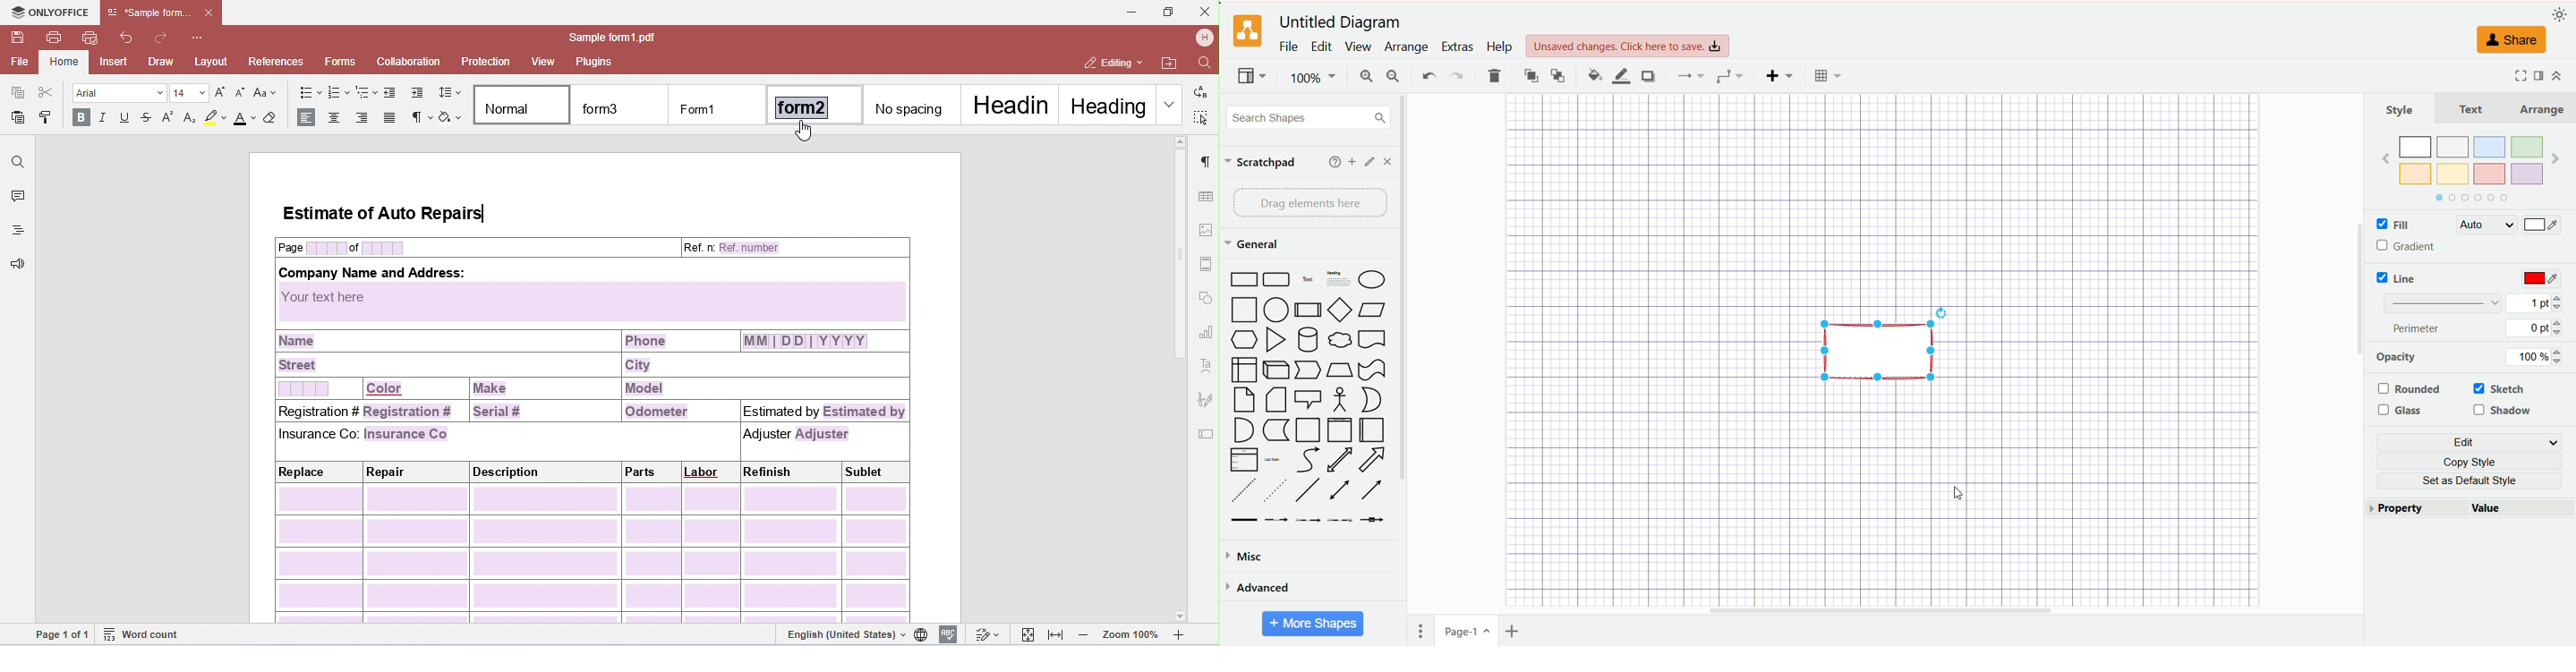 The width and height of the screenshot is (2576, 672). What do you see at coordinates (1365, 76) in the screenshot?
I see `zoom in` at bounding box center [1365, 76].